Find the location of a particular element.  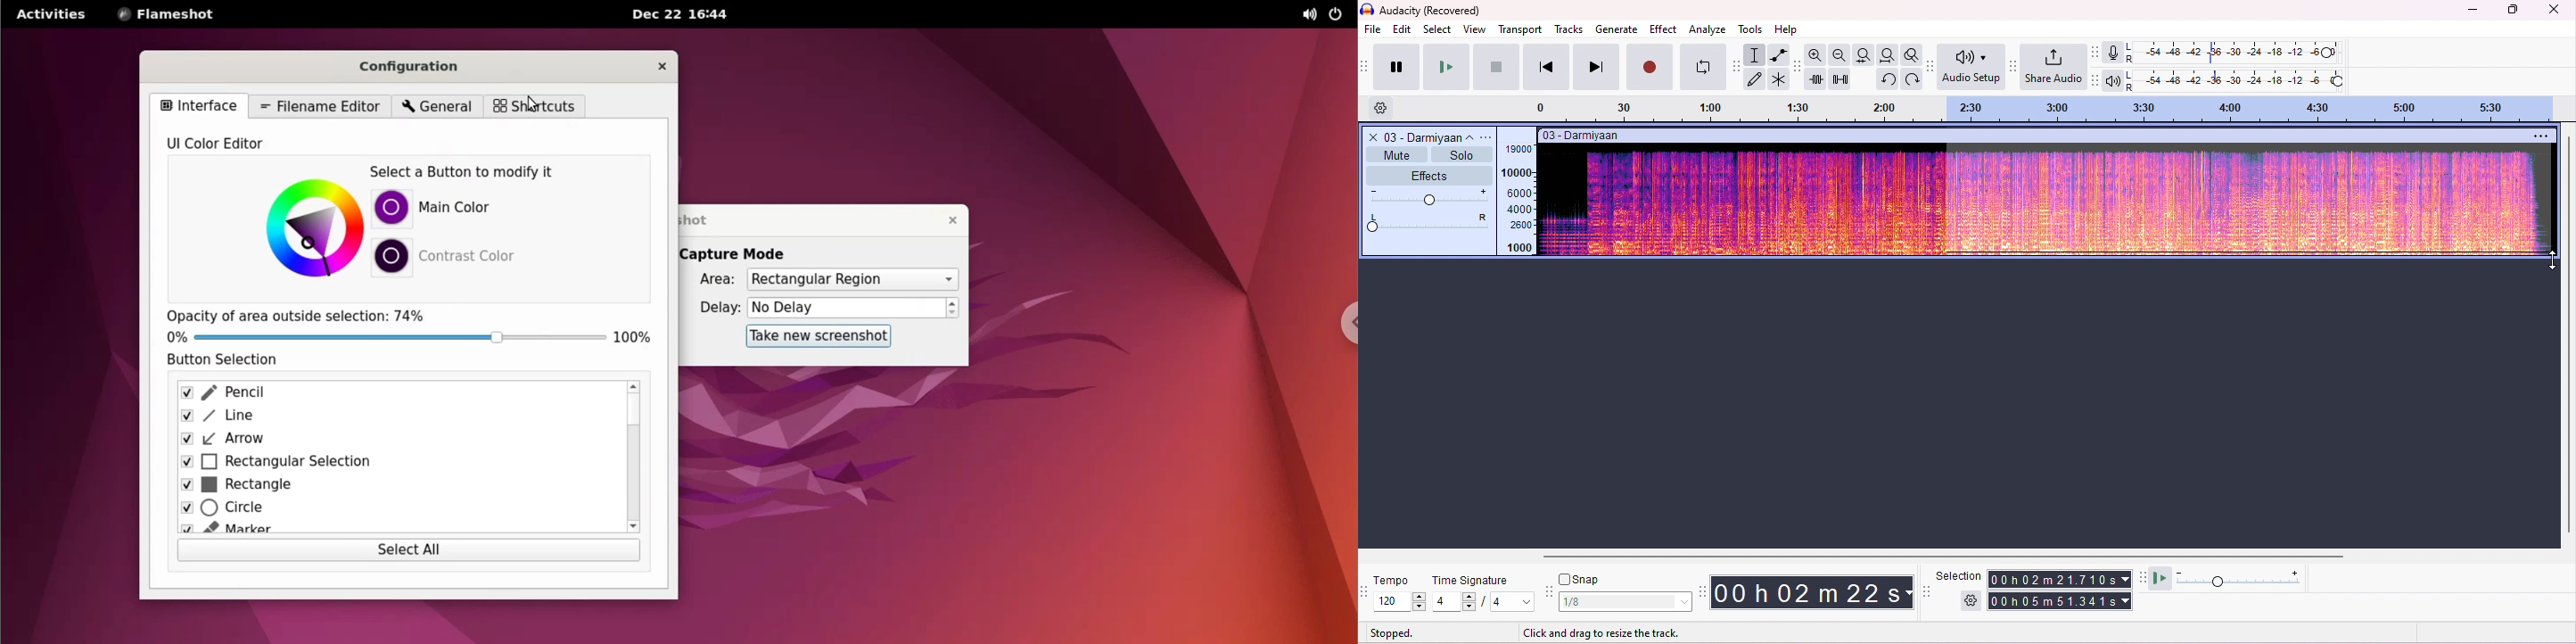

multi is located at coordinates (1780, 80).